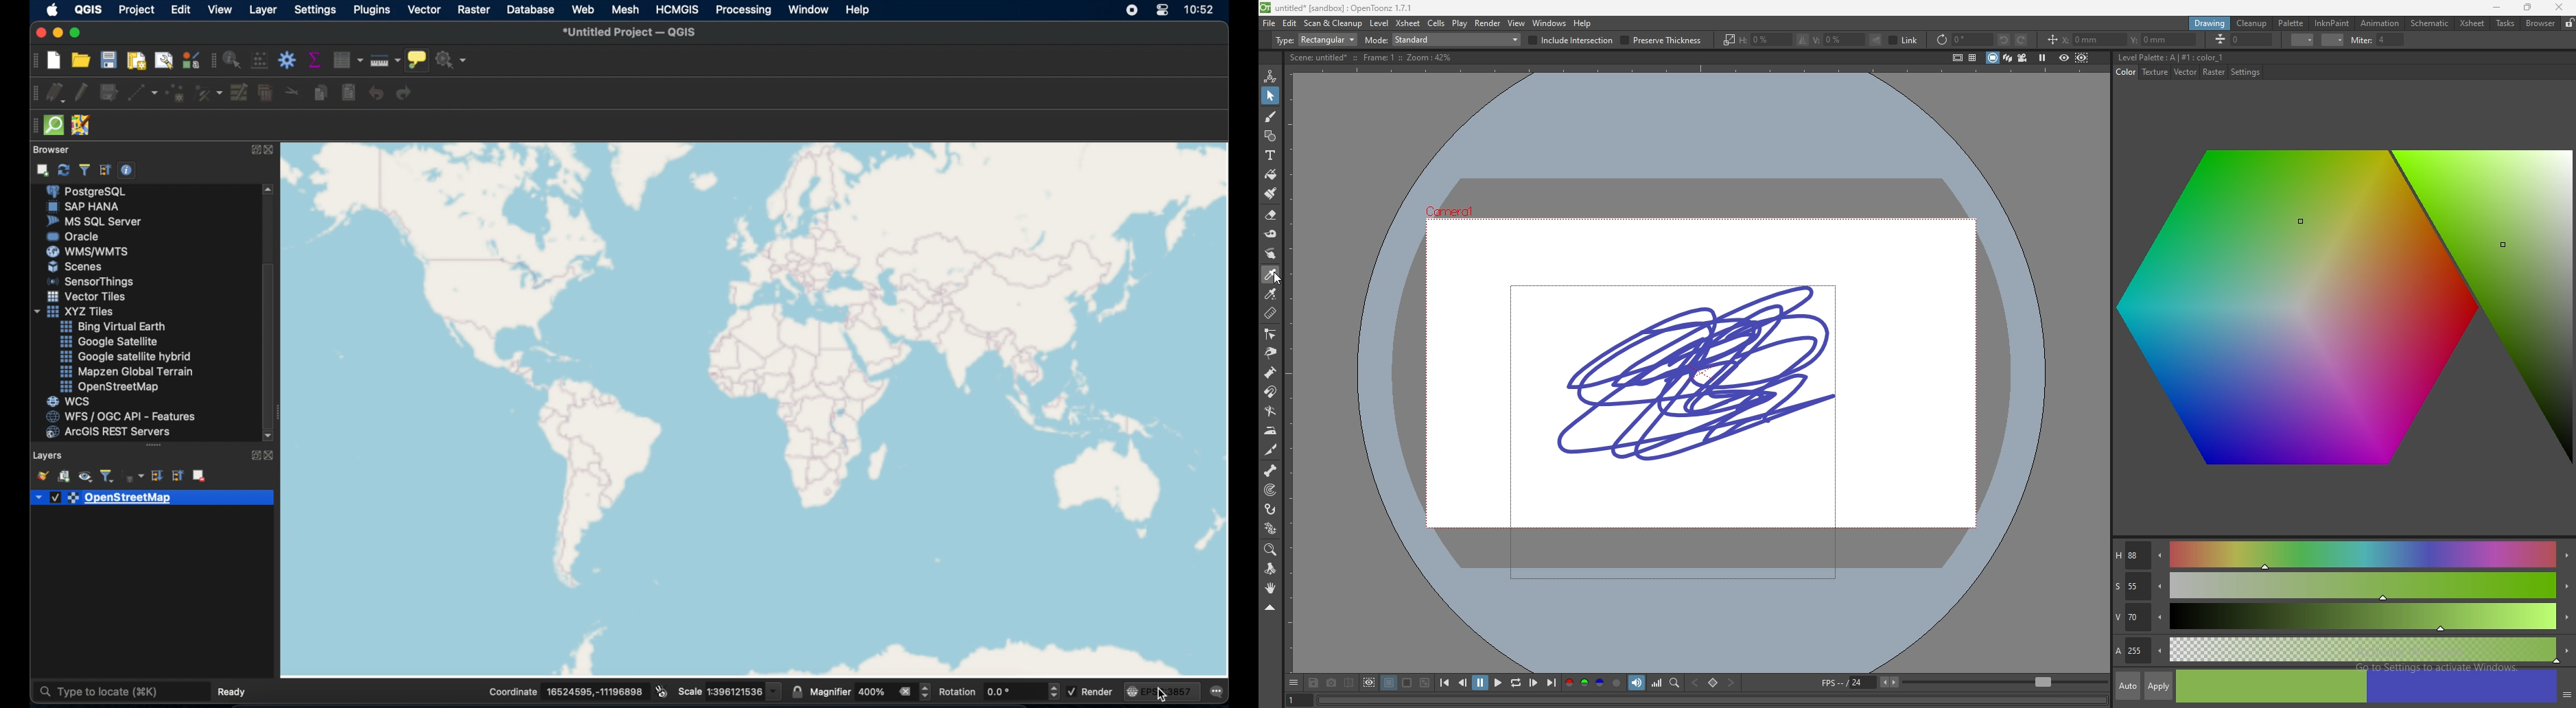 This screenshot has height=728, width=2576. What do you see at coordinates (271, 344) in the screenshot?
I see `scroll box` at bounding box center [271, 344].